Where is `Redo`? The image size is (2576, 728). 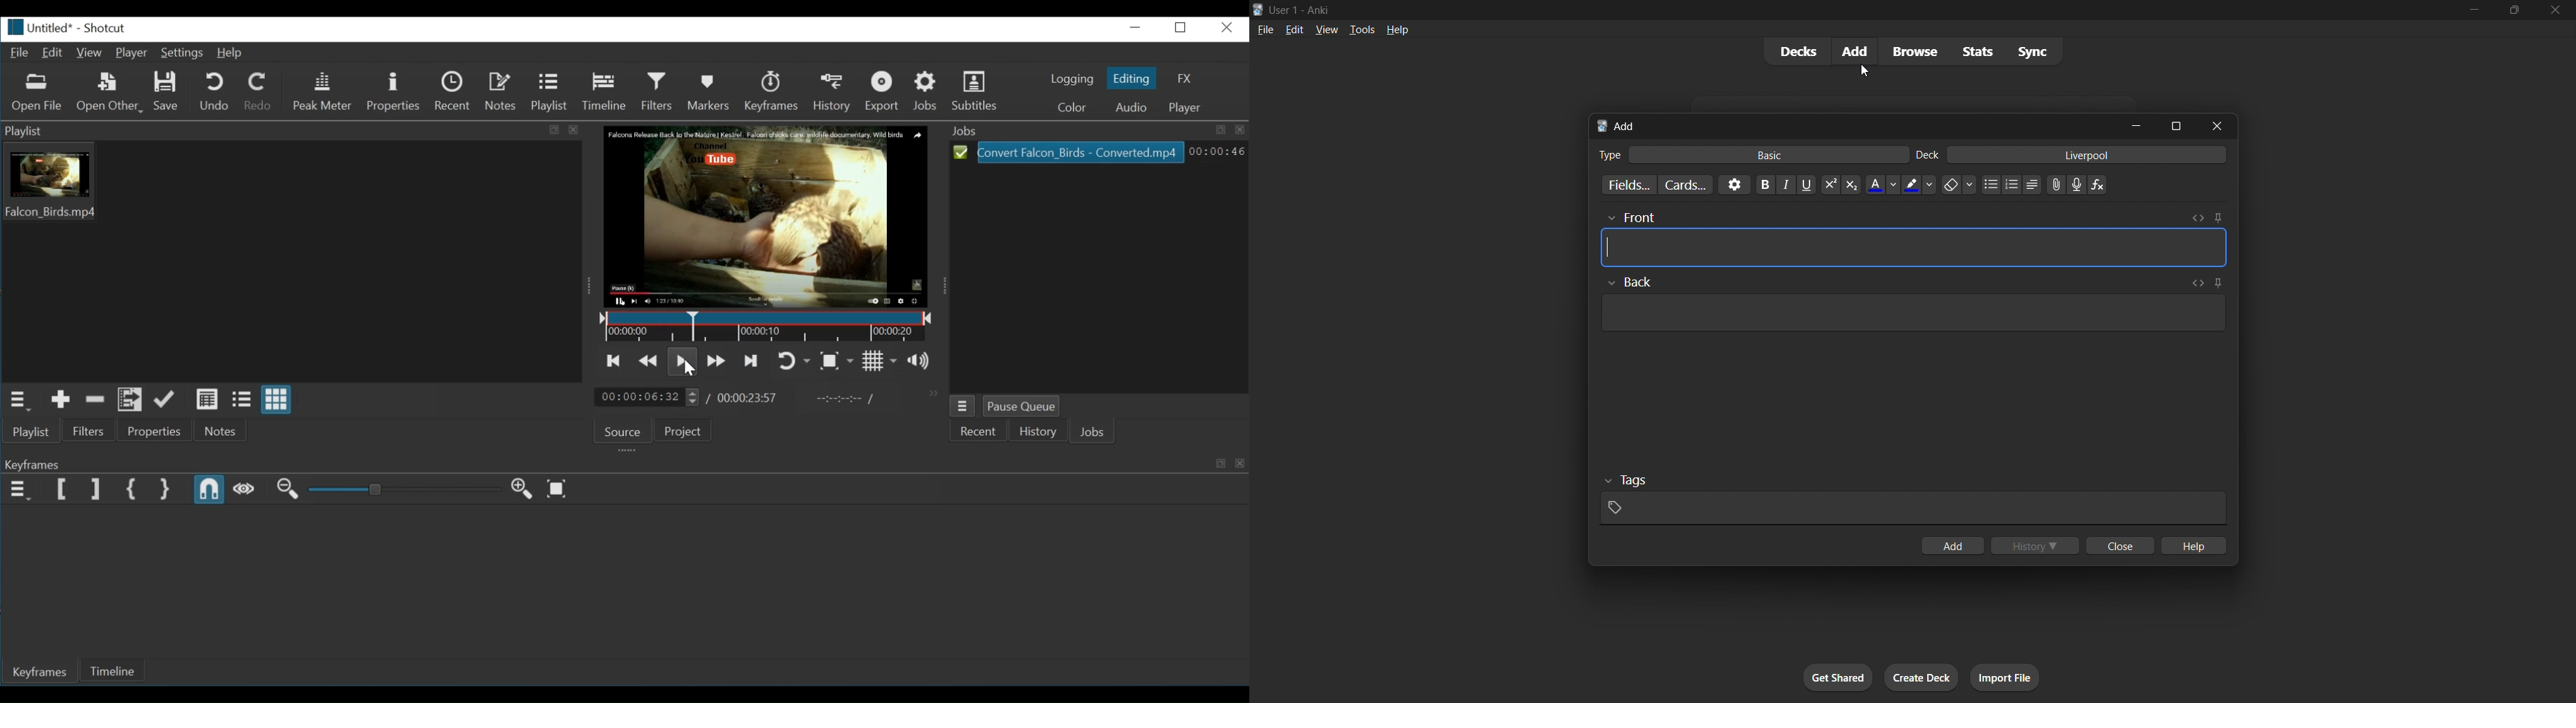
Redo is located at coordinates (260, 92).